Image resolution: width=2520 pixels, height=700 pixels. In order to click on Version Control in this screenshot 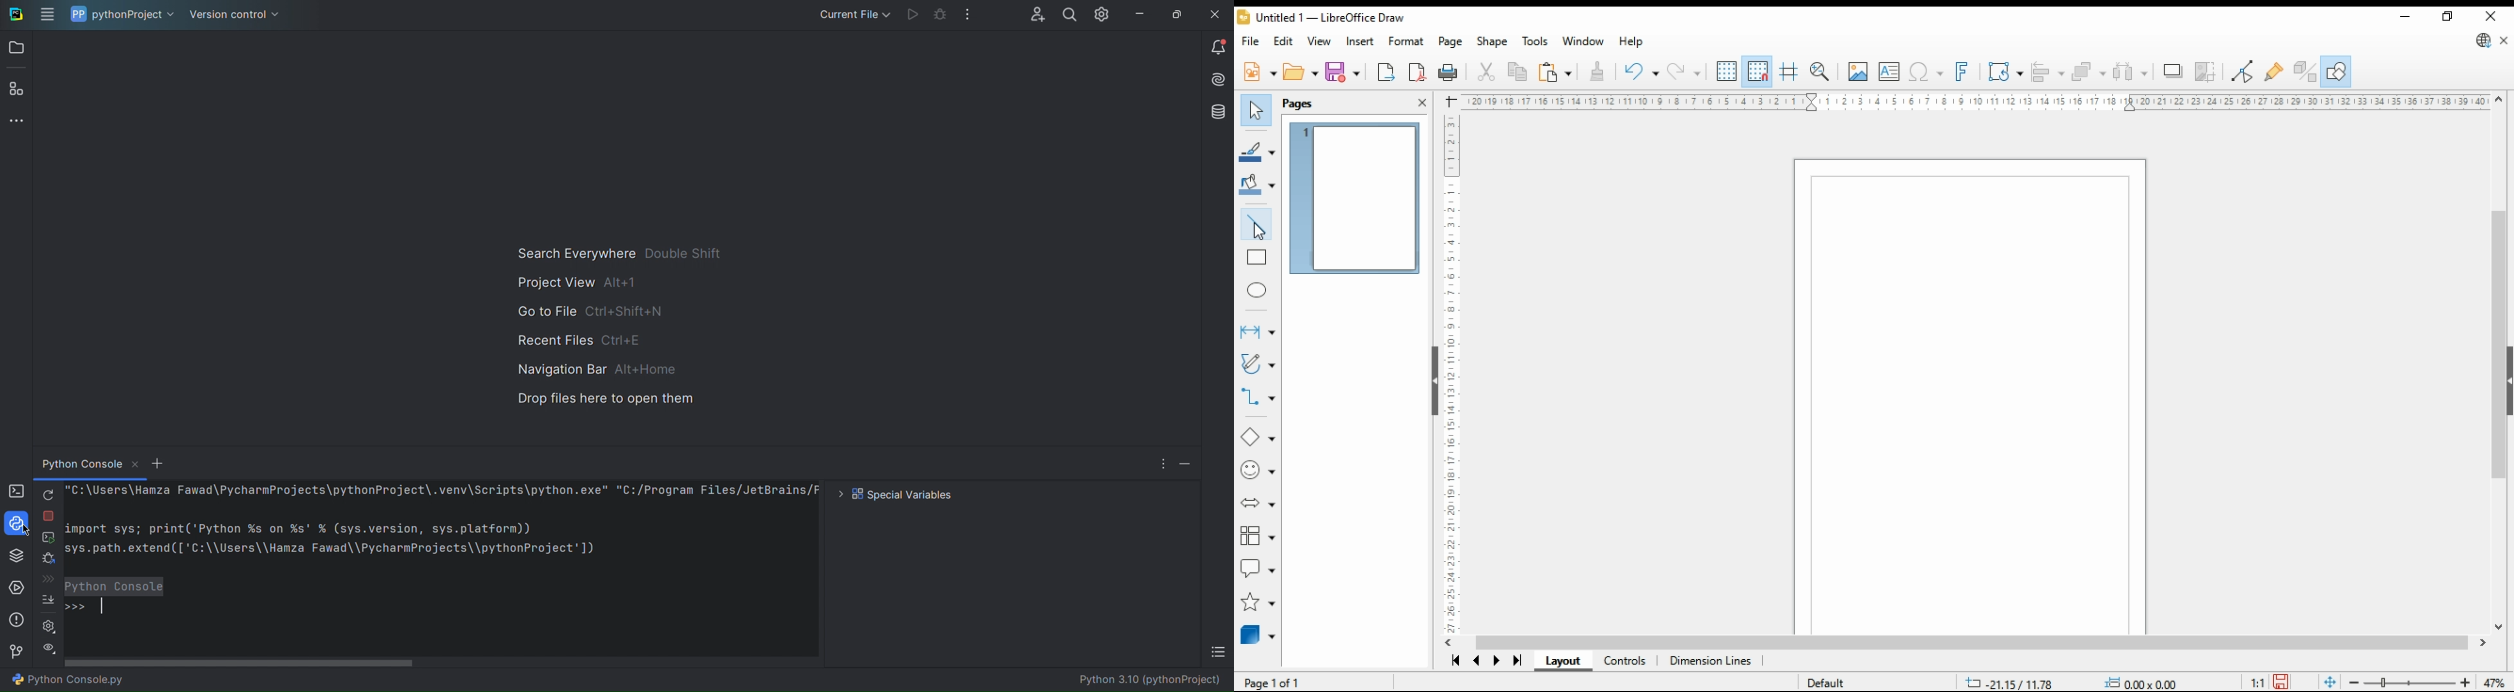, I will do `click(18, 653)`.